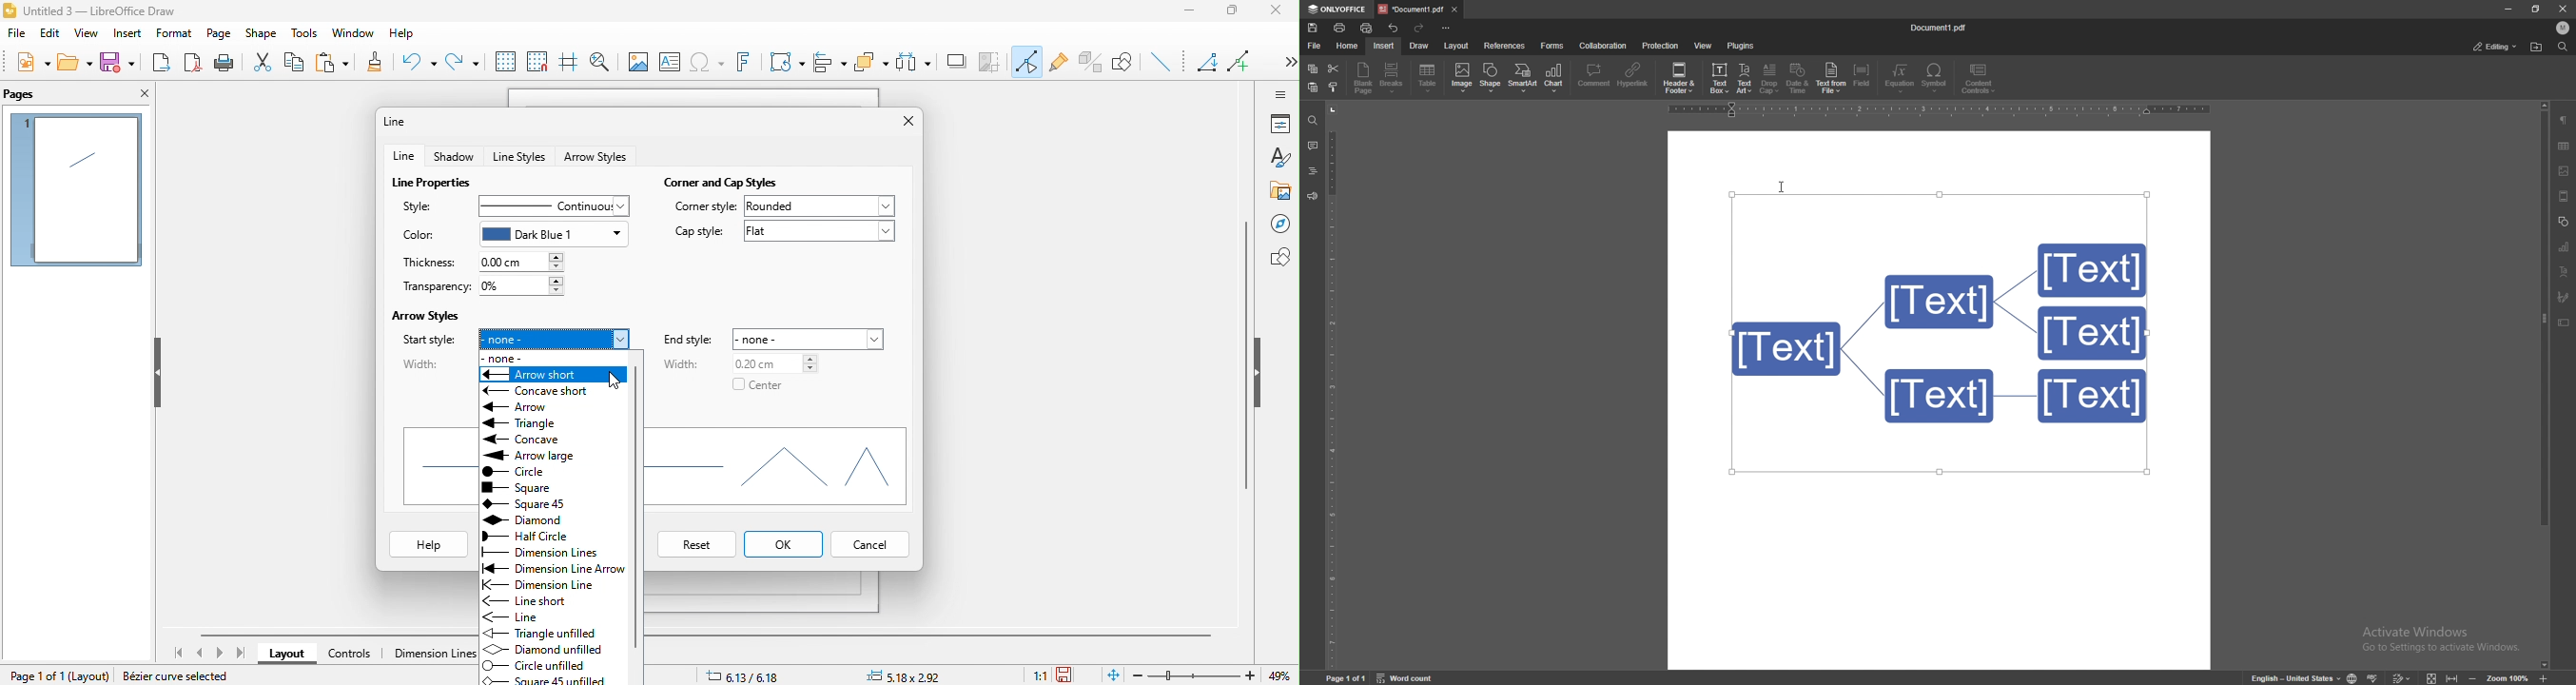 This screenshot has height=700, width=2576. Describe the element at coordinates (119, 65) in the screenshot. I see `save` at that location.